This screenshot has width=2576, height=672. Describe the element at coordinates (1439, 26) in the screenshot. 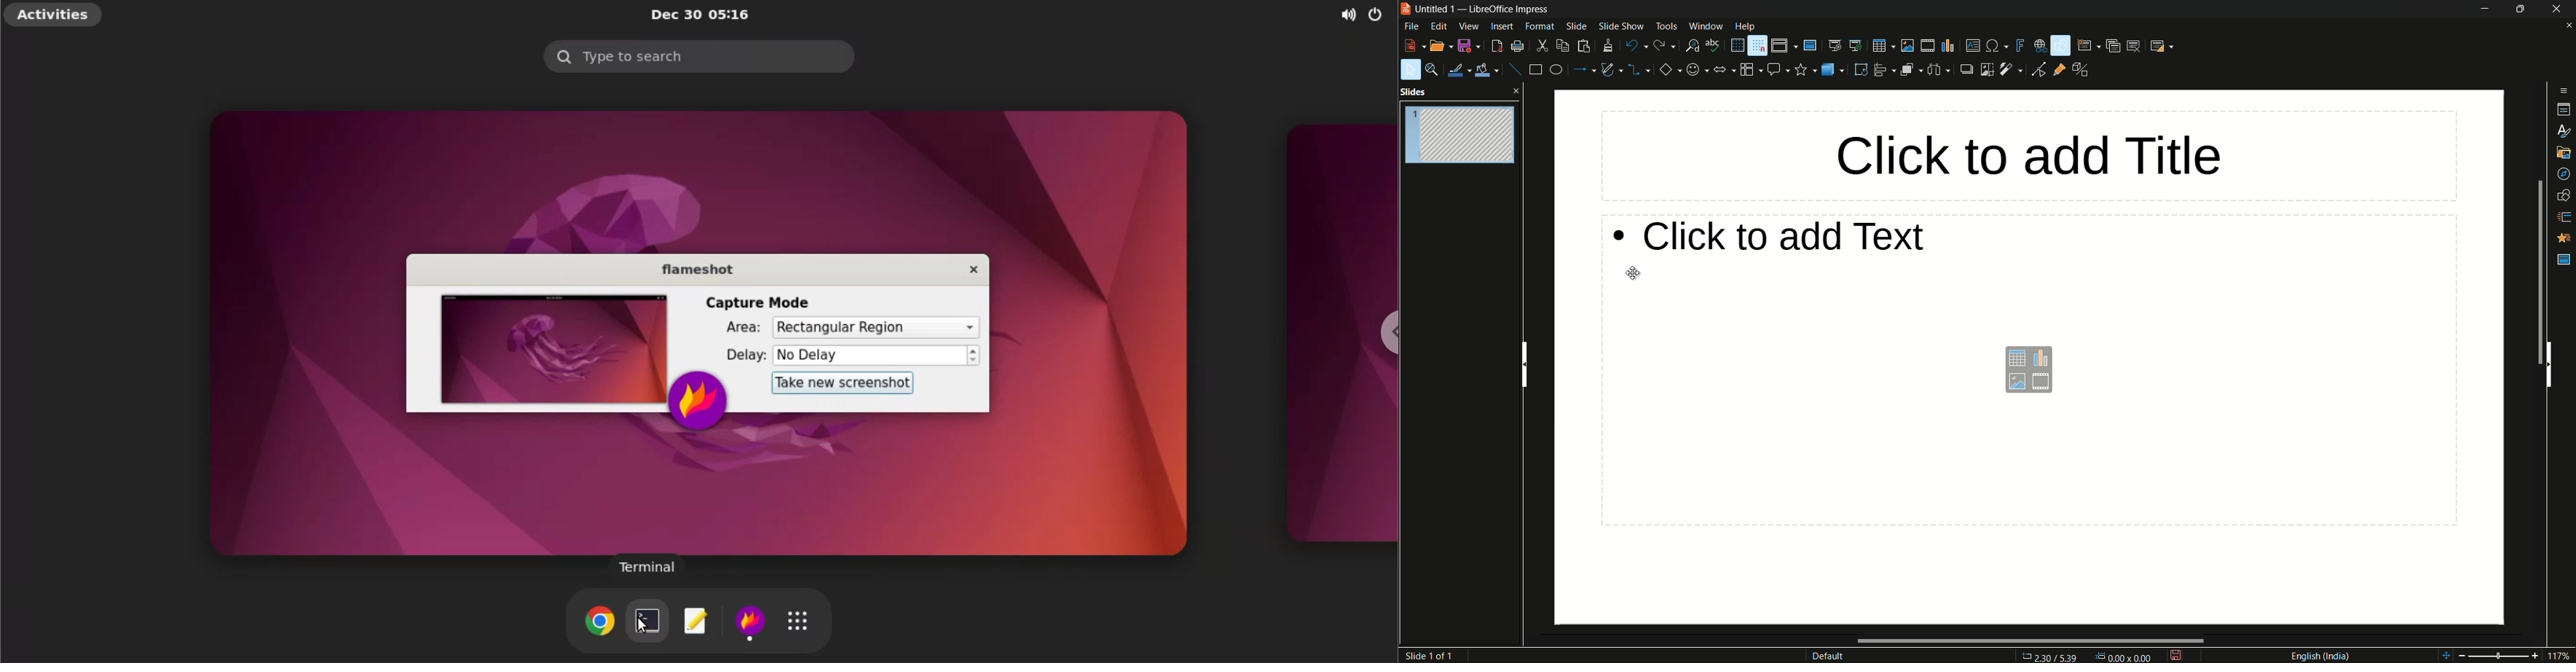

I see `edit menu` at that location.